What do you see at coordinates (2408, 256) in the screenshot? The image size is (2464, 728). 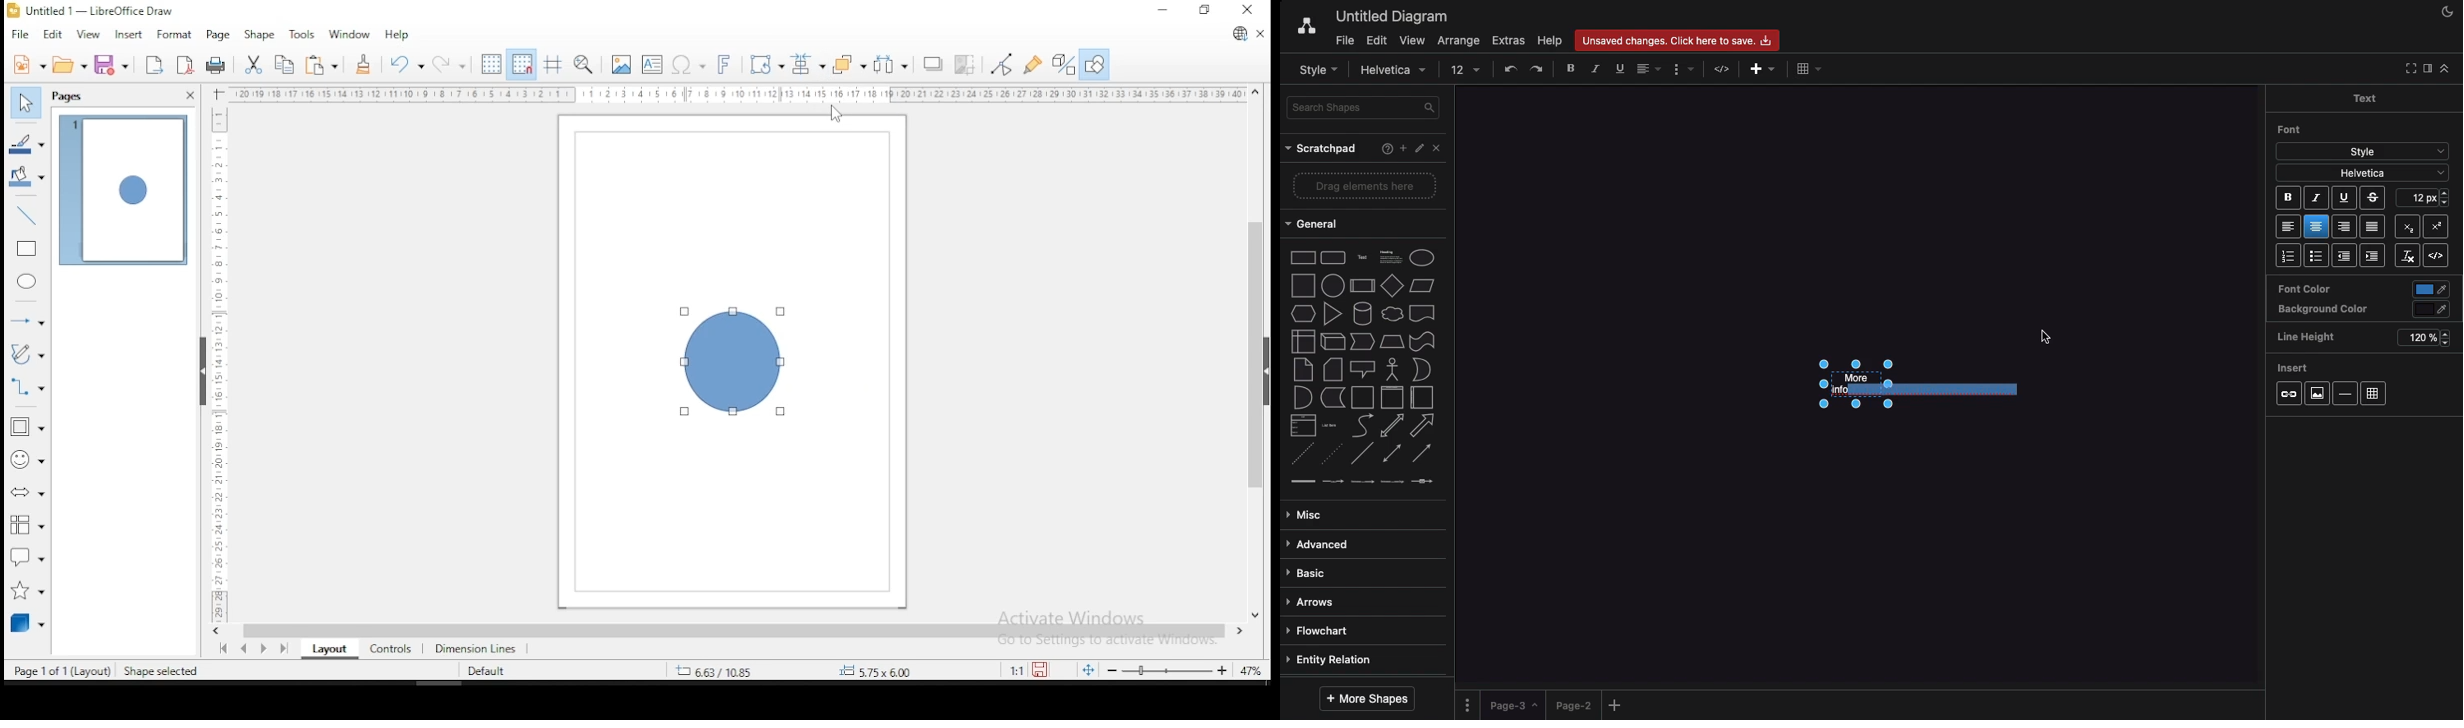 I see `Remove link` at bounding box center [2408, 256].